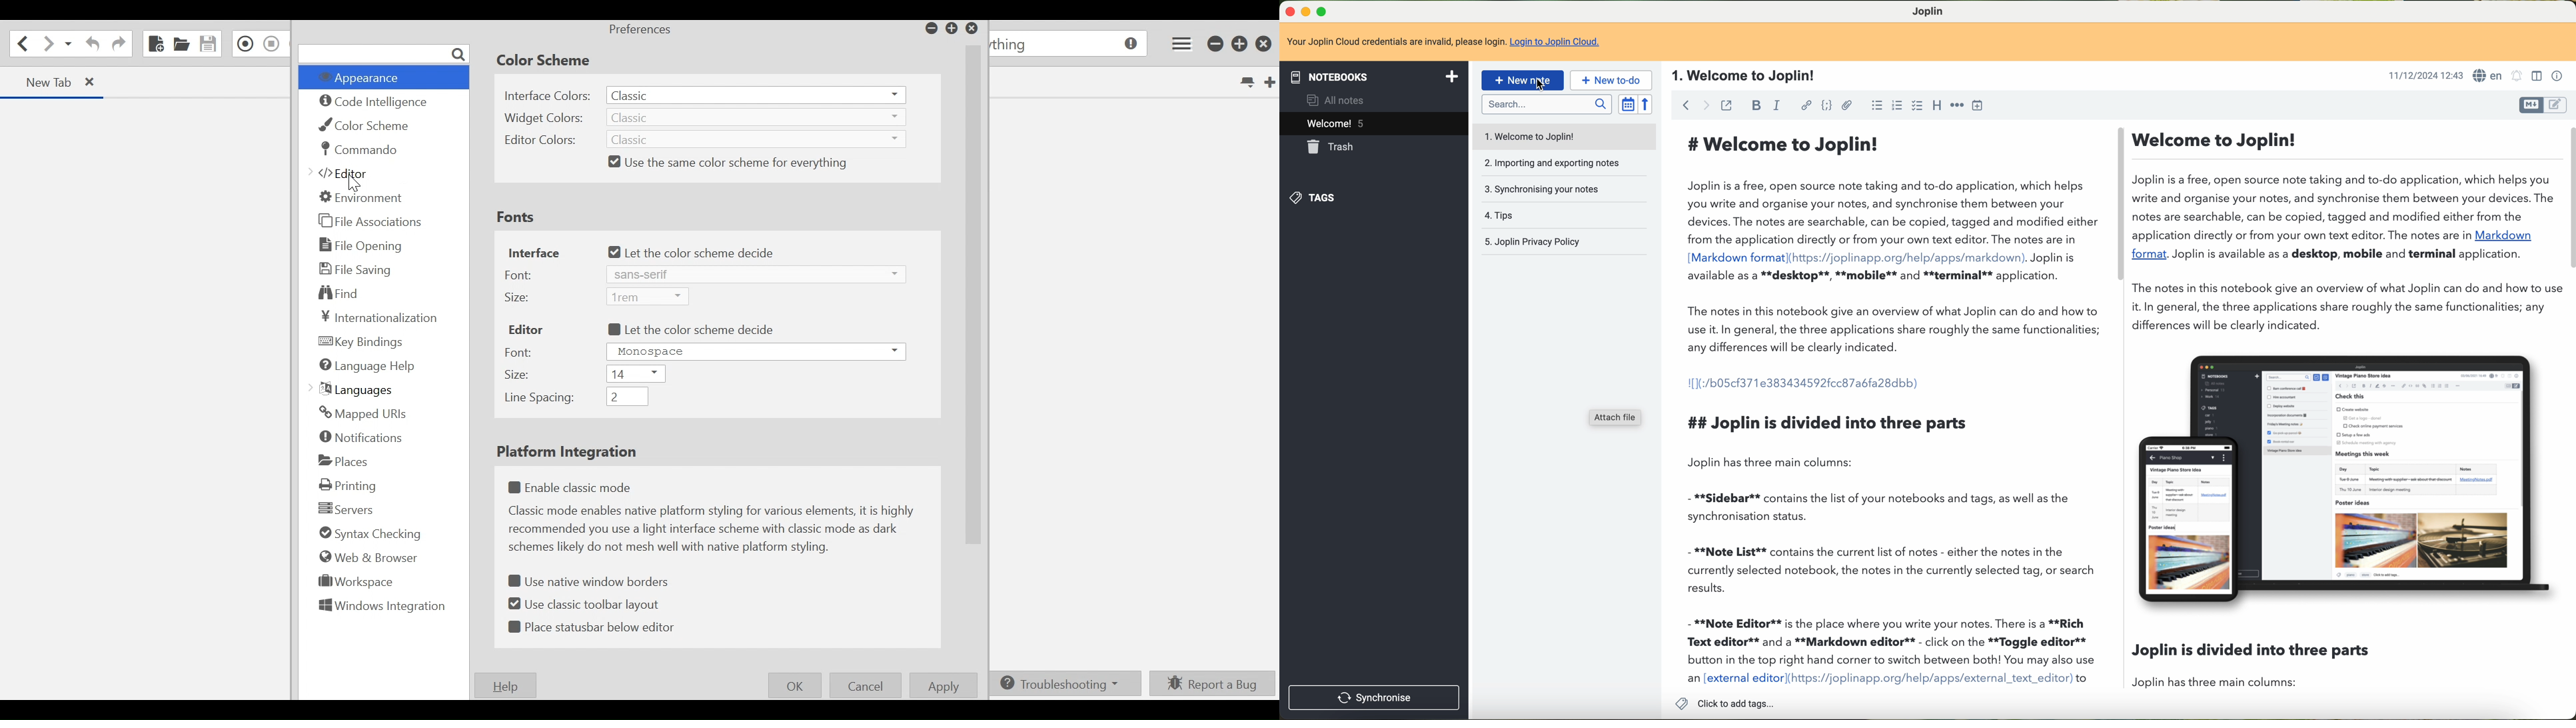 The width and height of the screenshot is (2576, 728). Describe the element at coordinates (1933, 12) in the screenshot. I see `Joplin` at that location.